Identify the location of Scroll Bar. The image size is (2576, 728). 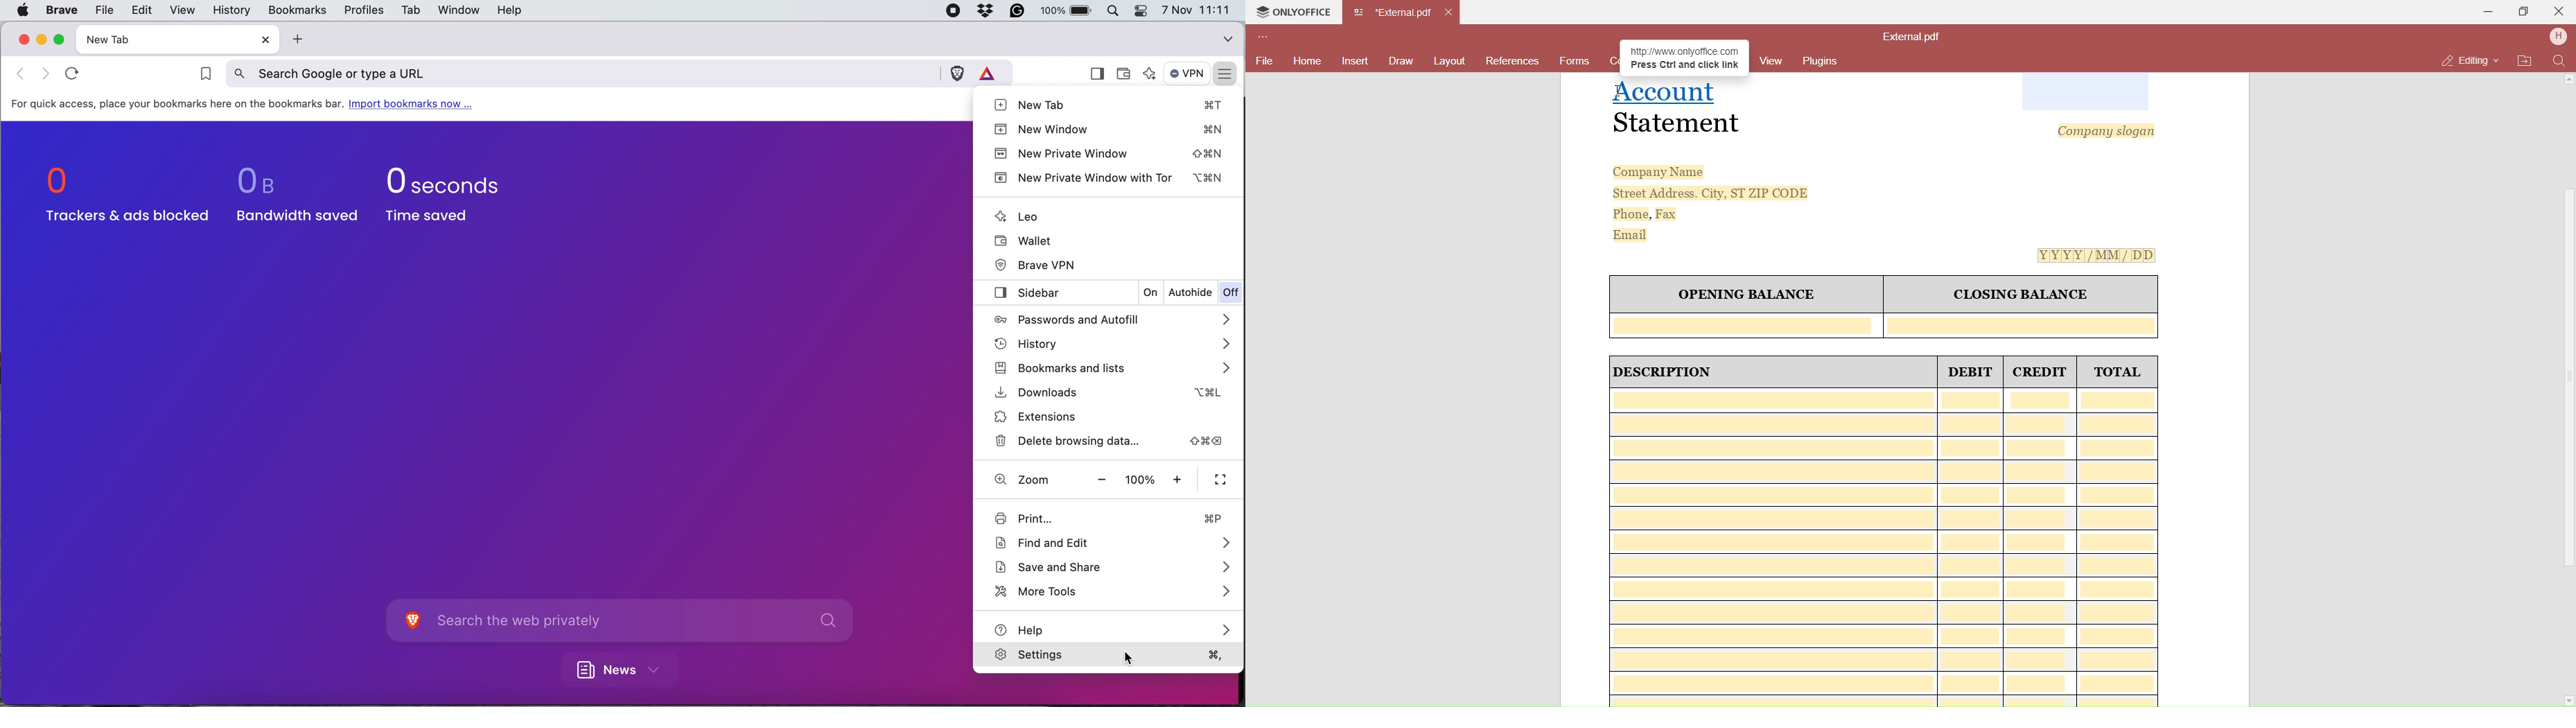
(2567, 378).